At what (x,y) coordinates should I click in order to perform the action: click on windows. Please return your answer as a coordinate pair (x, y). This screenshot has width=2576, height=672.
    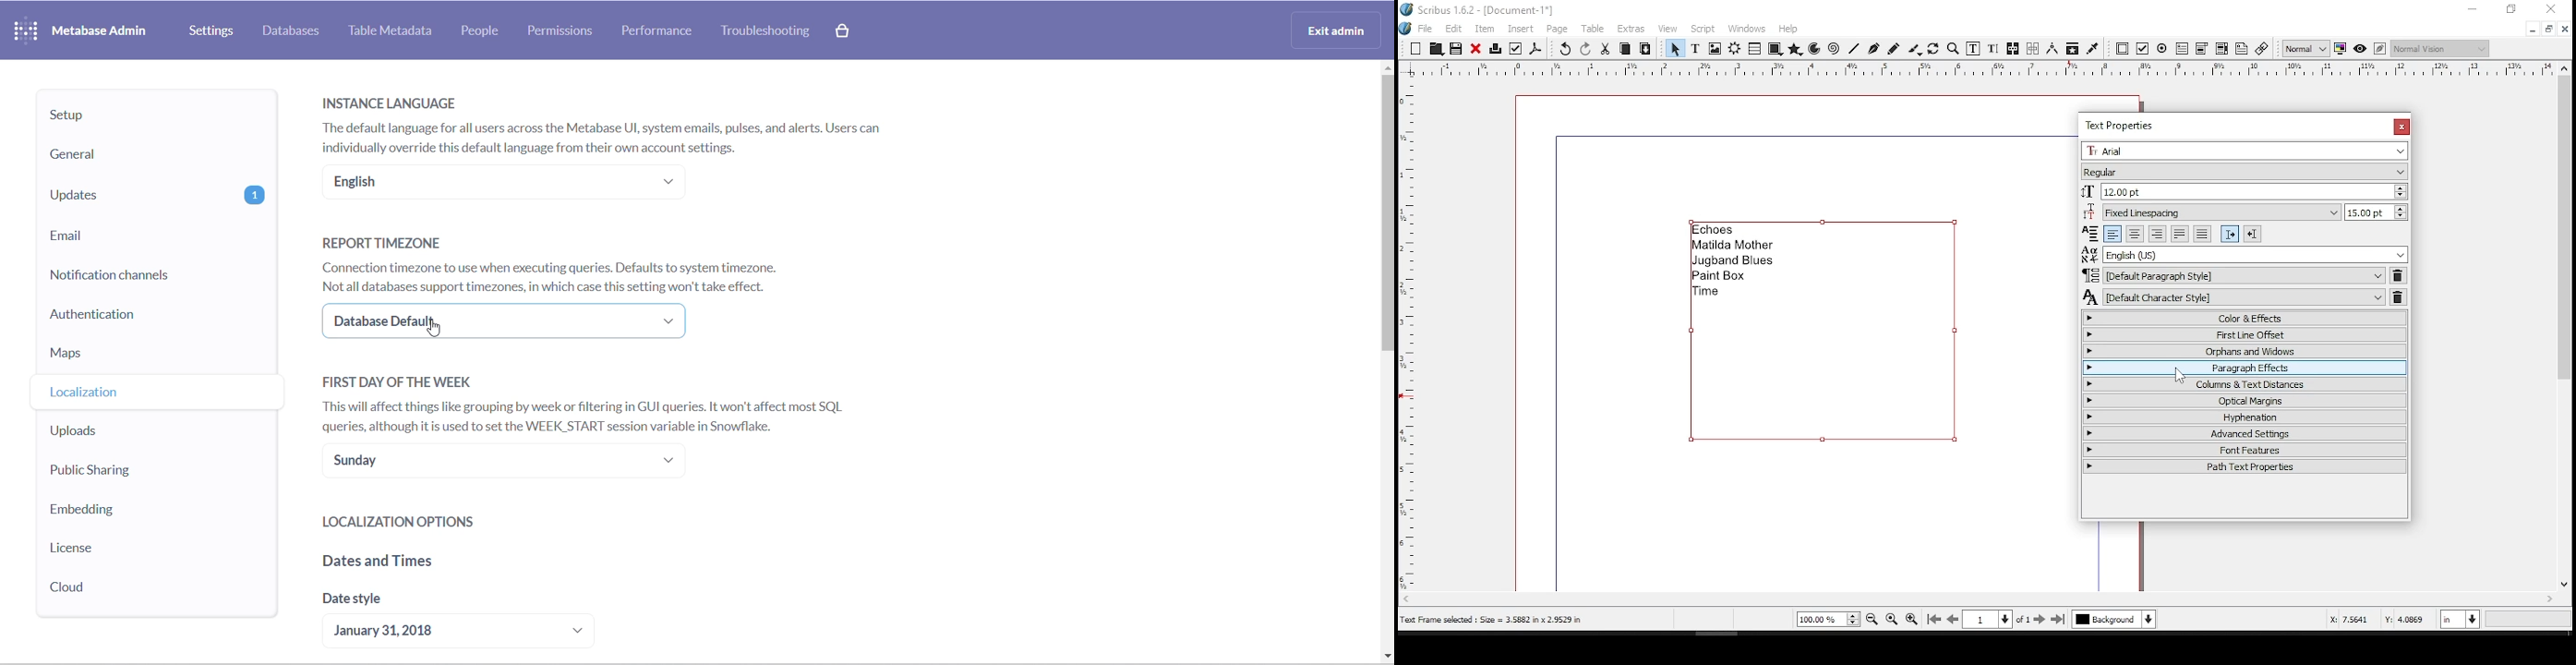
    Looking at the image, I should click on (1746, 29).